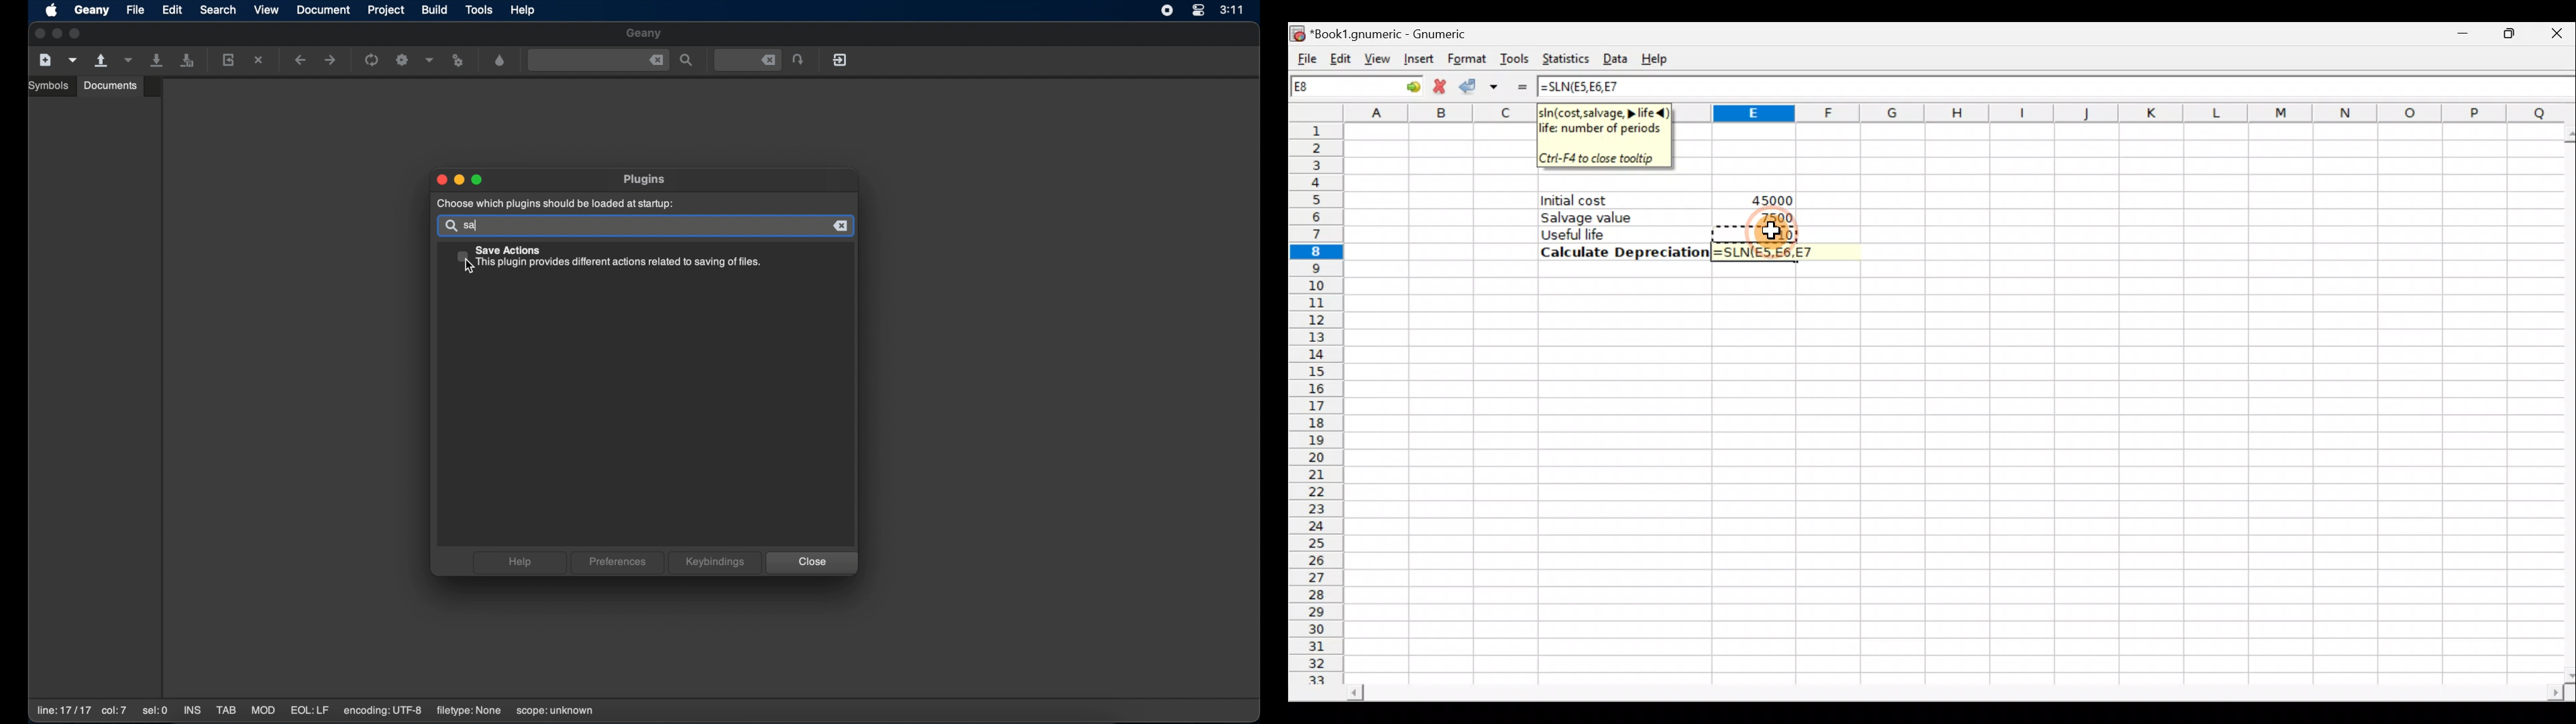  Describe the element at coordinates (460, 180) in the screenshot. I see `minimize` at that location.